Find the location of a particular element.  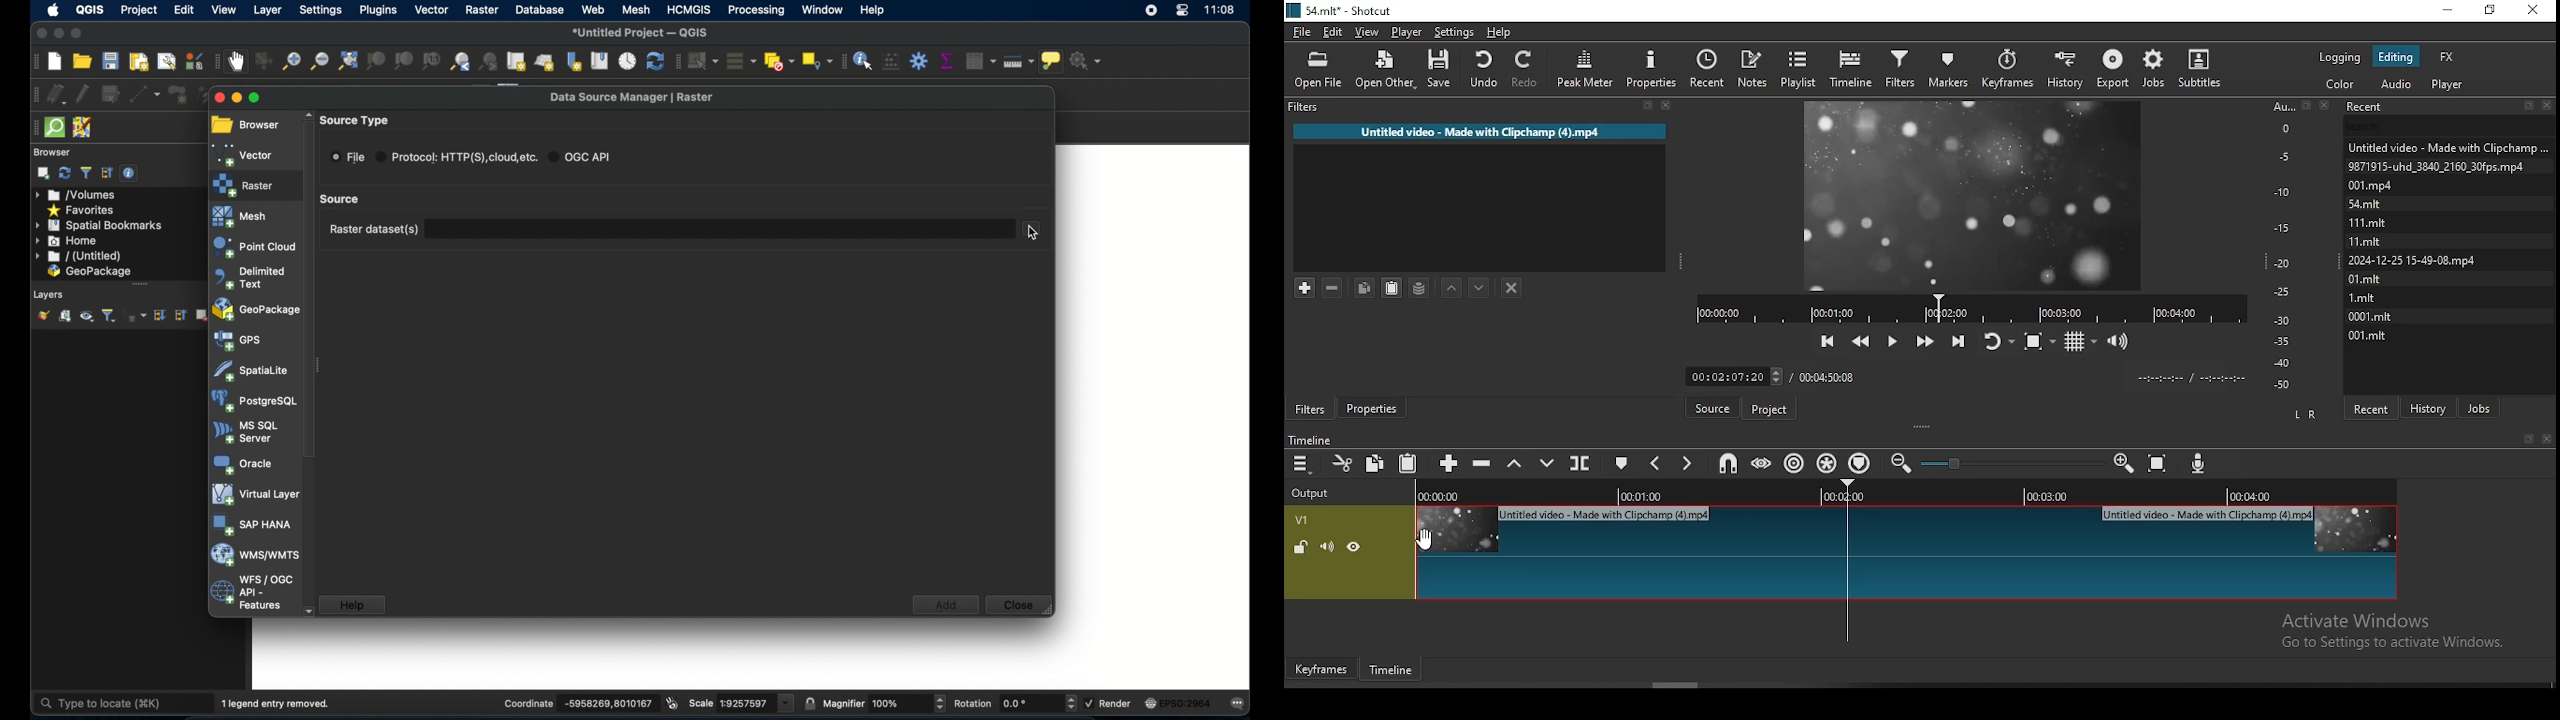

undo is located at coordinates (1482, 68).